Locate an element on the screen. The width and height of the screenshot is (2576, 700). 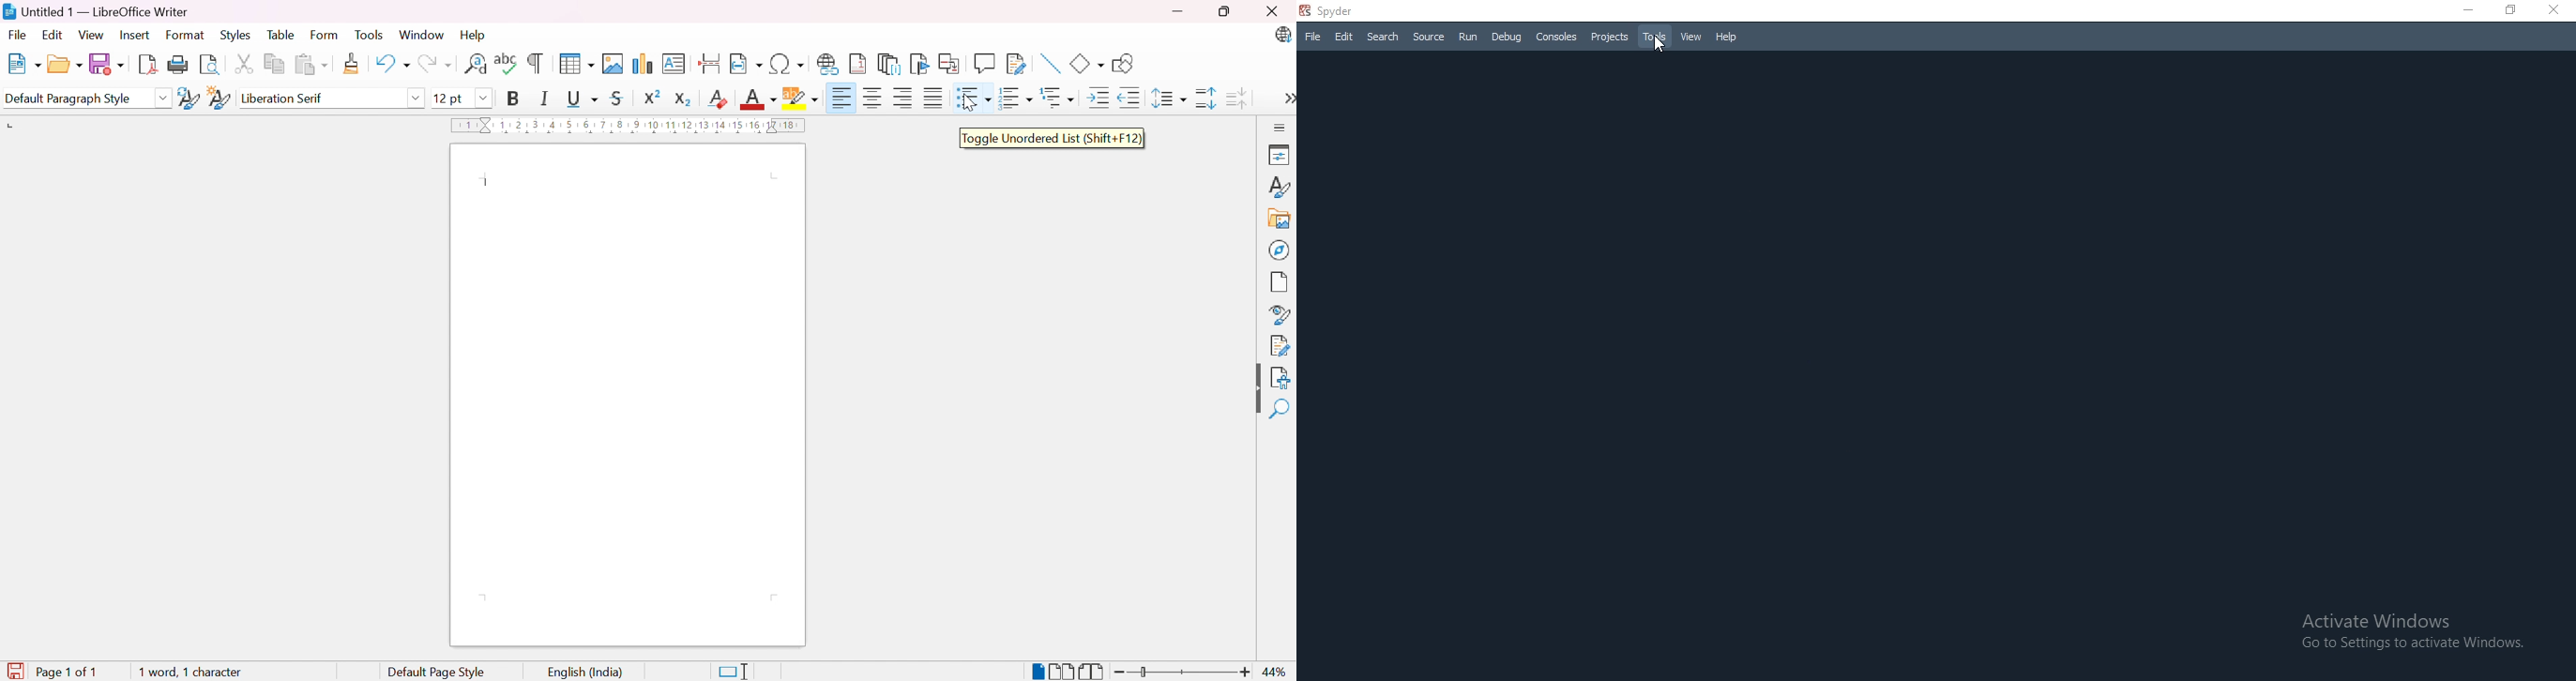
Increase indent is located at coordinates (1101, 97).